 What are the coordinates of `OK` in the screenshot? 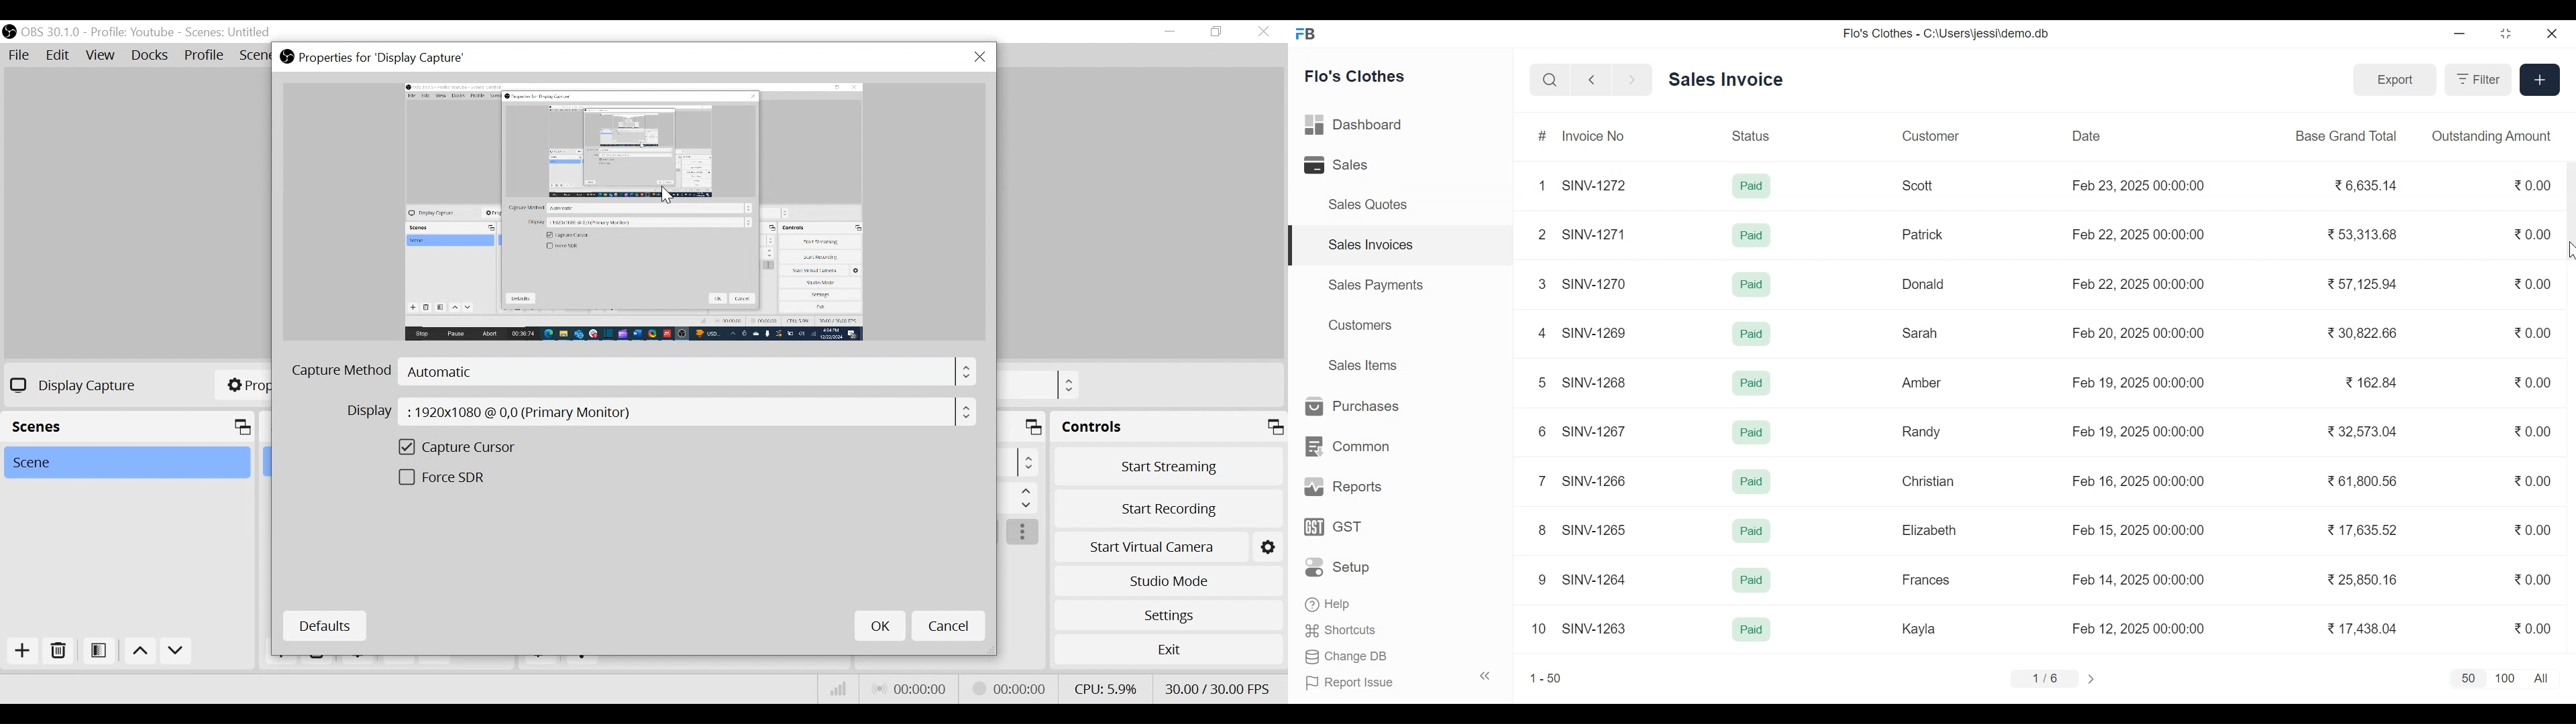 It's located at (880, 625).